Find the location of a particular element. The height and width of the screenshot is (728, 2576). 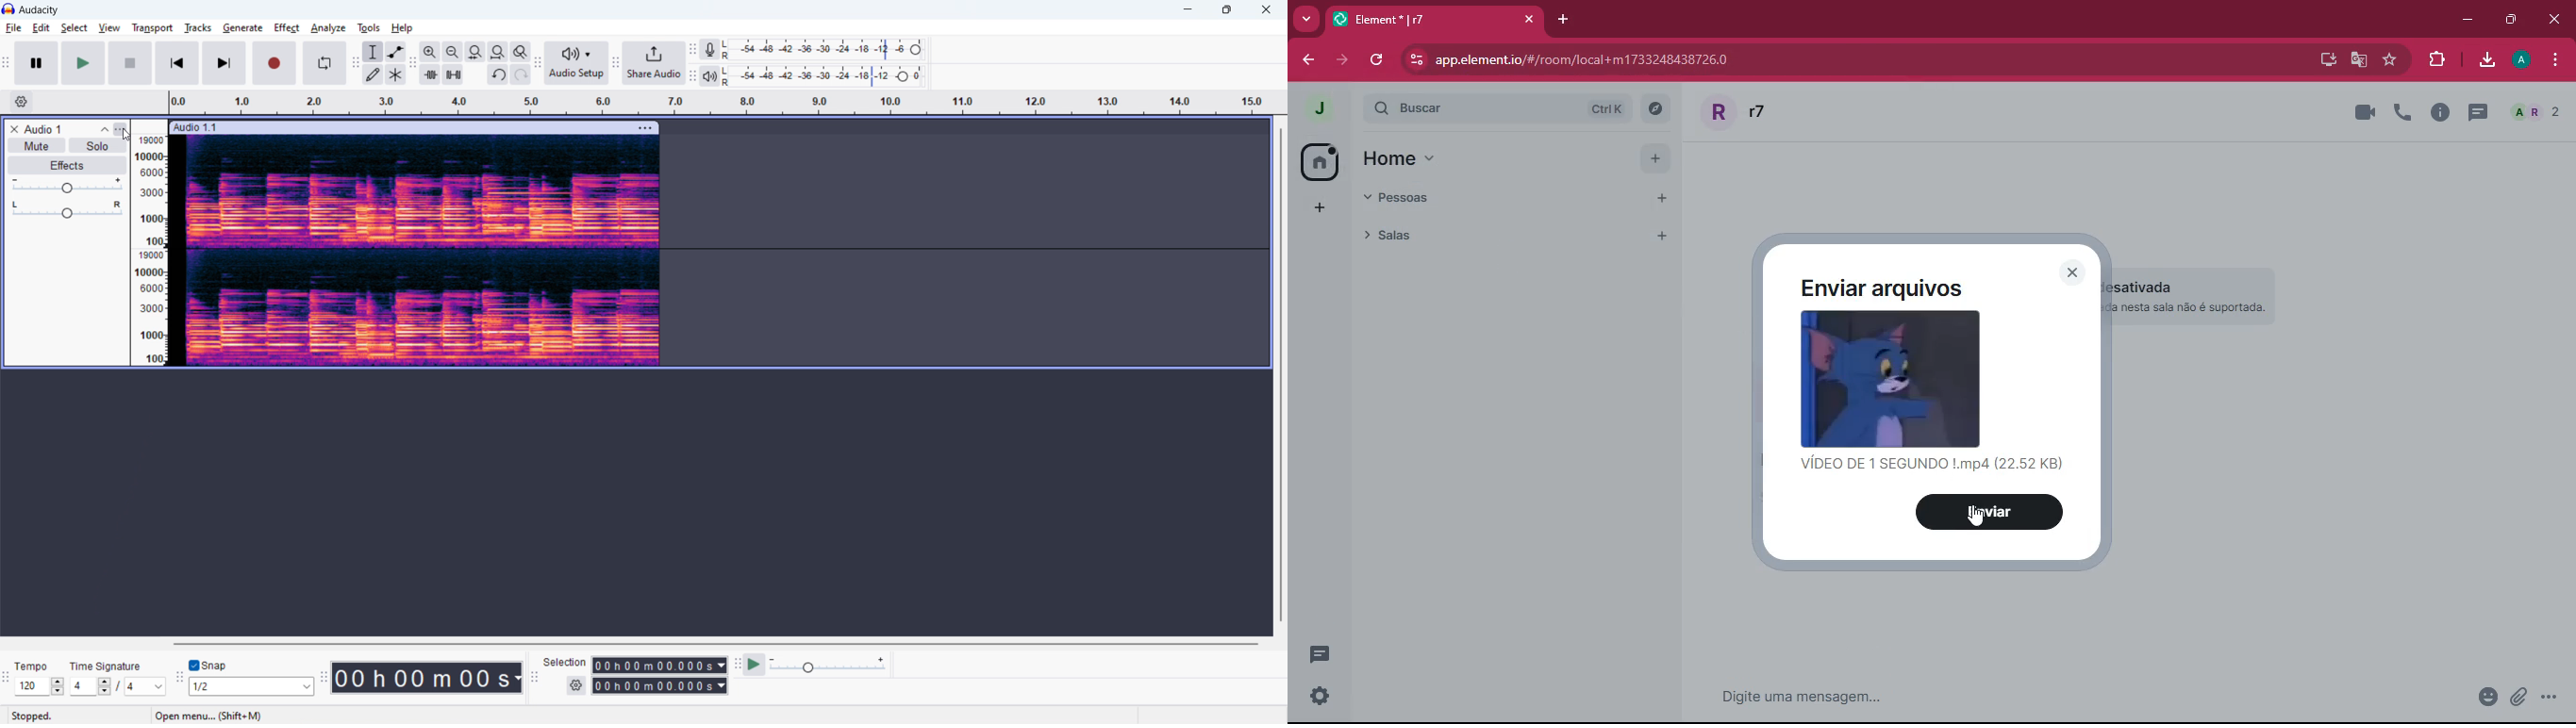

tools is located at coordinates (369, 27).